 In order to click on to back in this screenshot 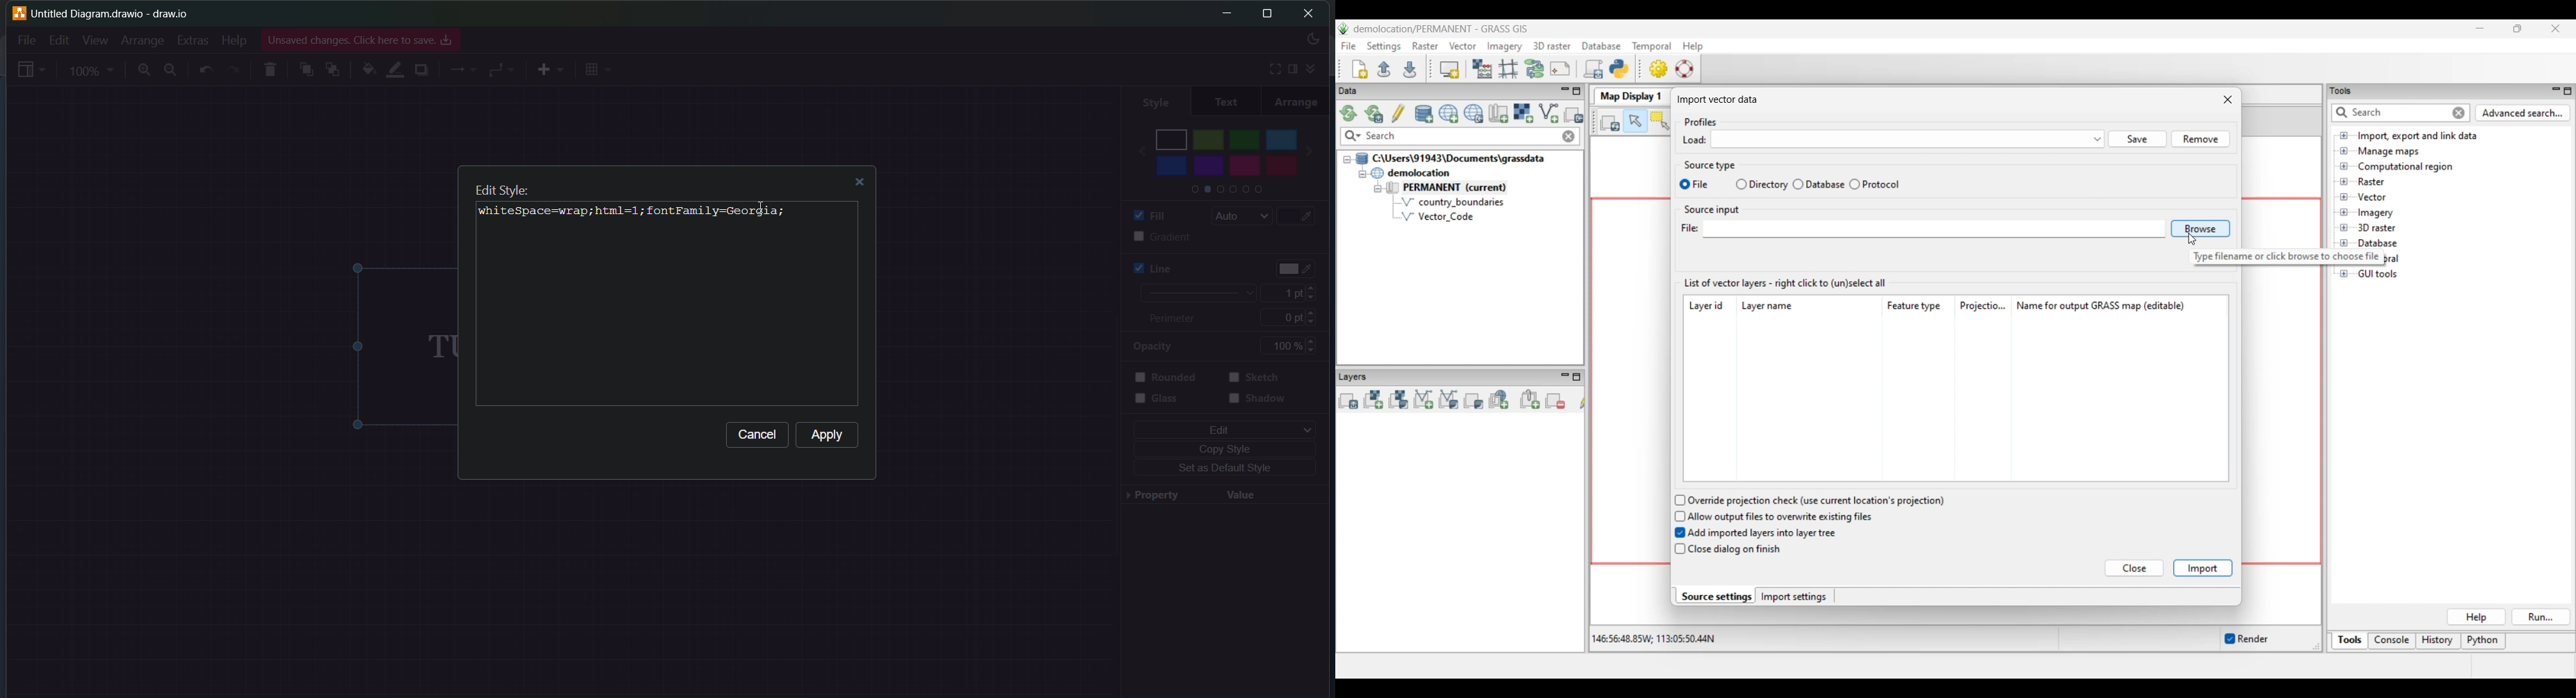, I will do `click(333, 71)`.